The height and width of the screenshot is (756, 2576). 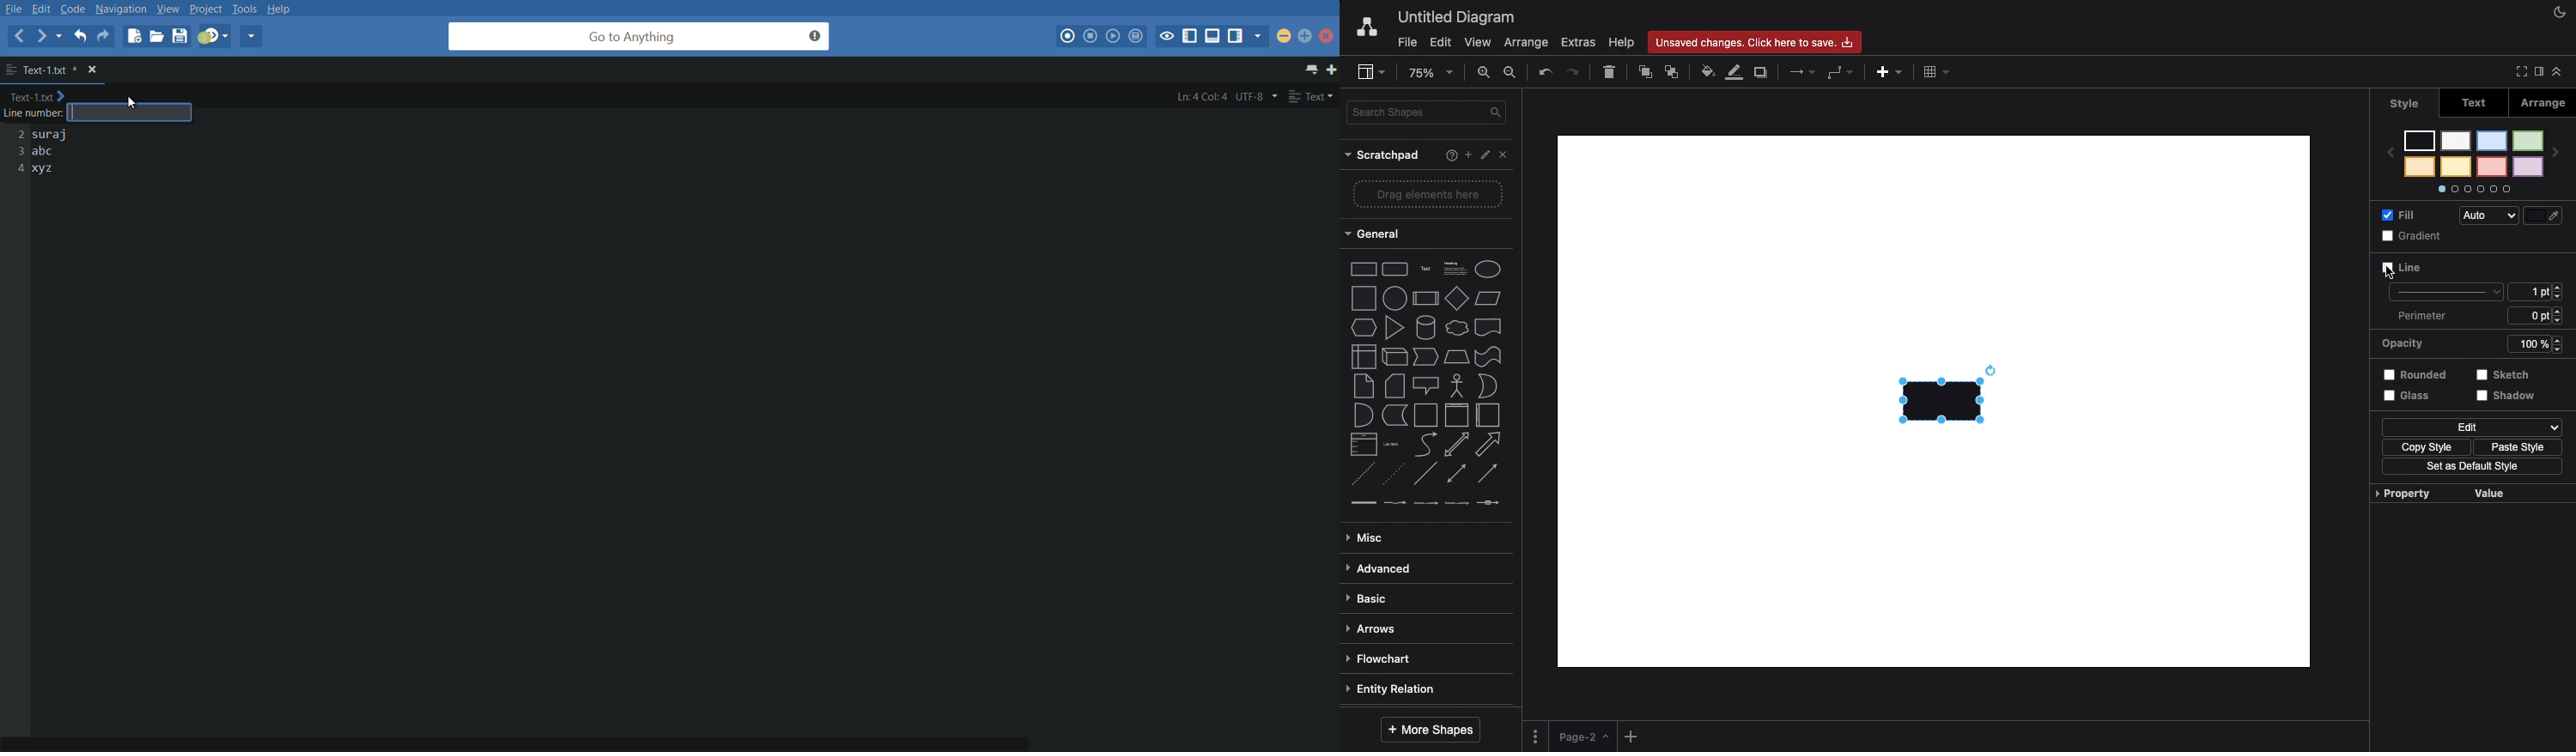 What do you see at coordinates (1364, 385) in the screenshot?
I see `note` at bounding box center [1364, 385].